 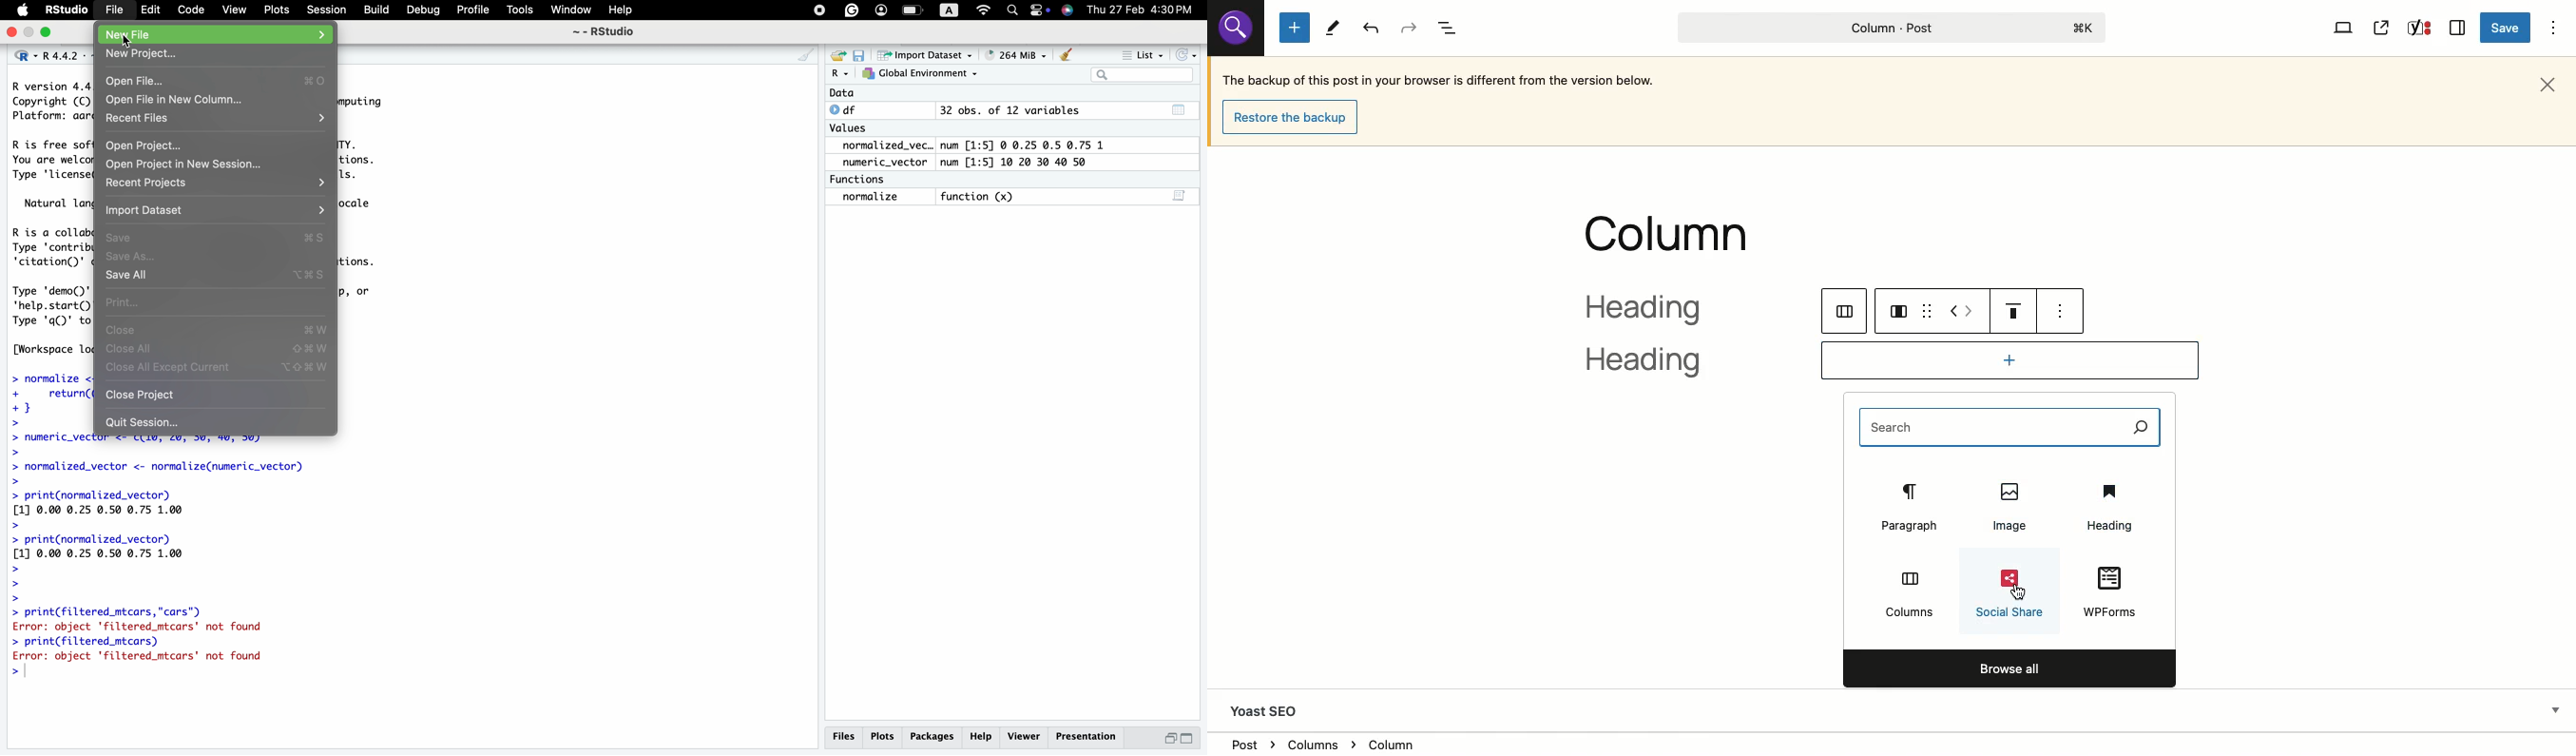 What do you see at coordinates (216, 54) in the screenshot?
I see `new project` at bounding box center [216, 54].